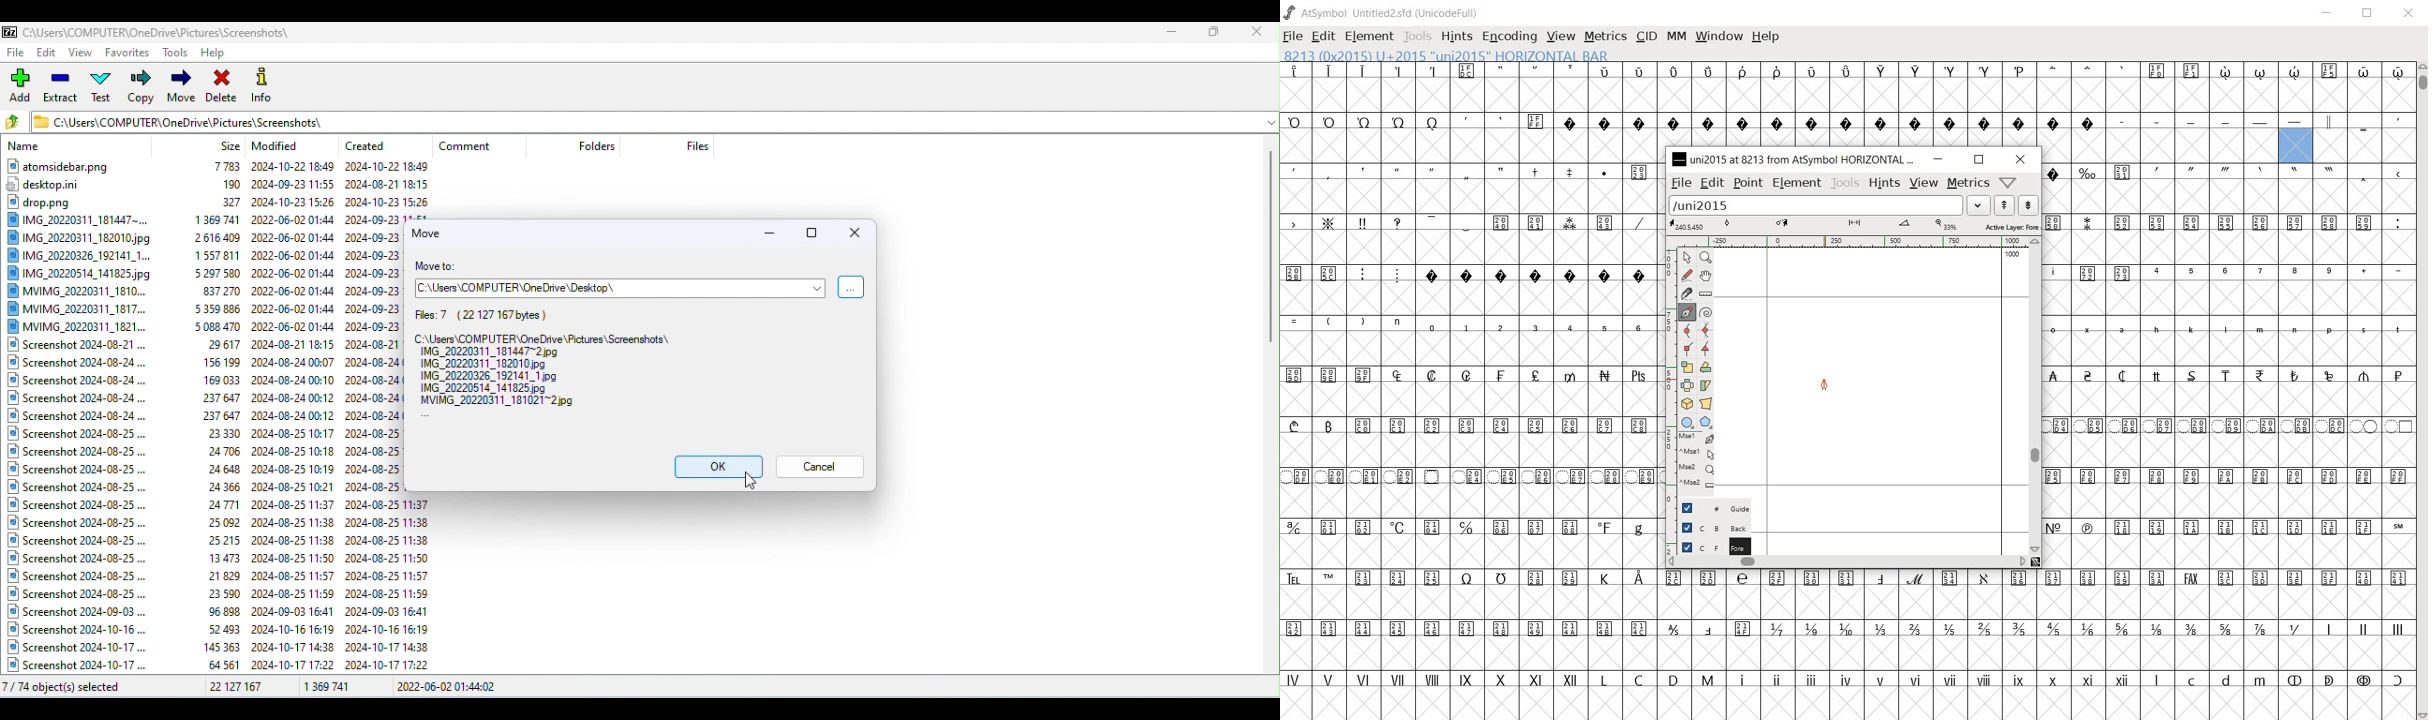  What do you see at coordinates (1686, 385) in the screenshot?
I see `flip the selection` at bounding box center [1686, 385].